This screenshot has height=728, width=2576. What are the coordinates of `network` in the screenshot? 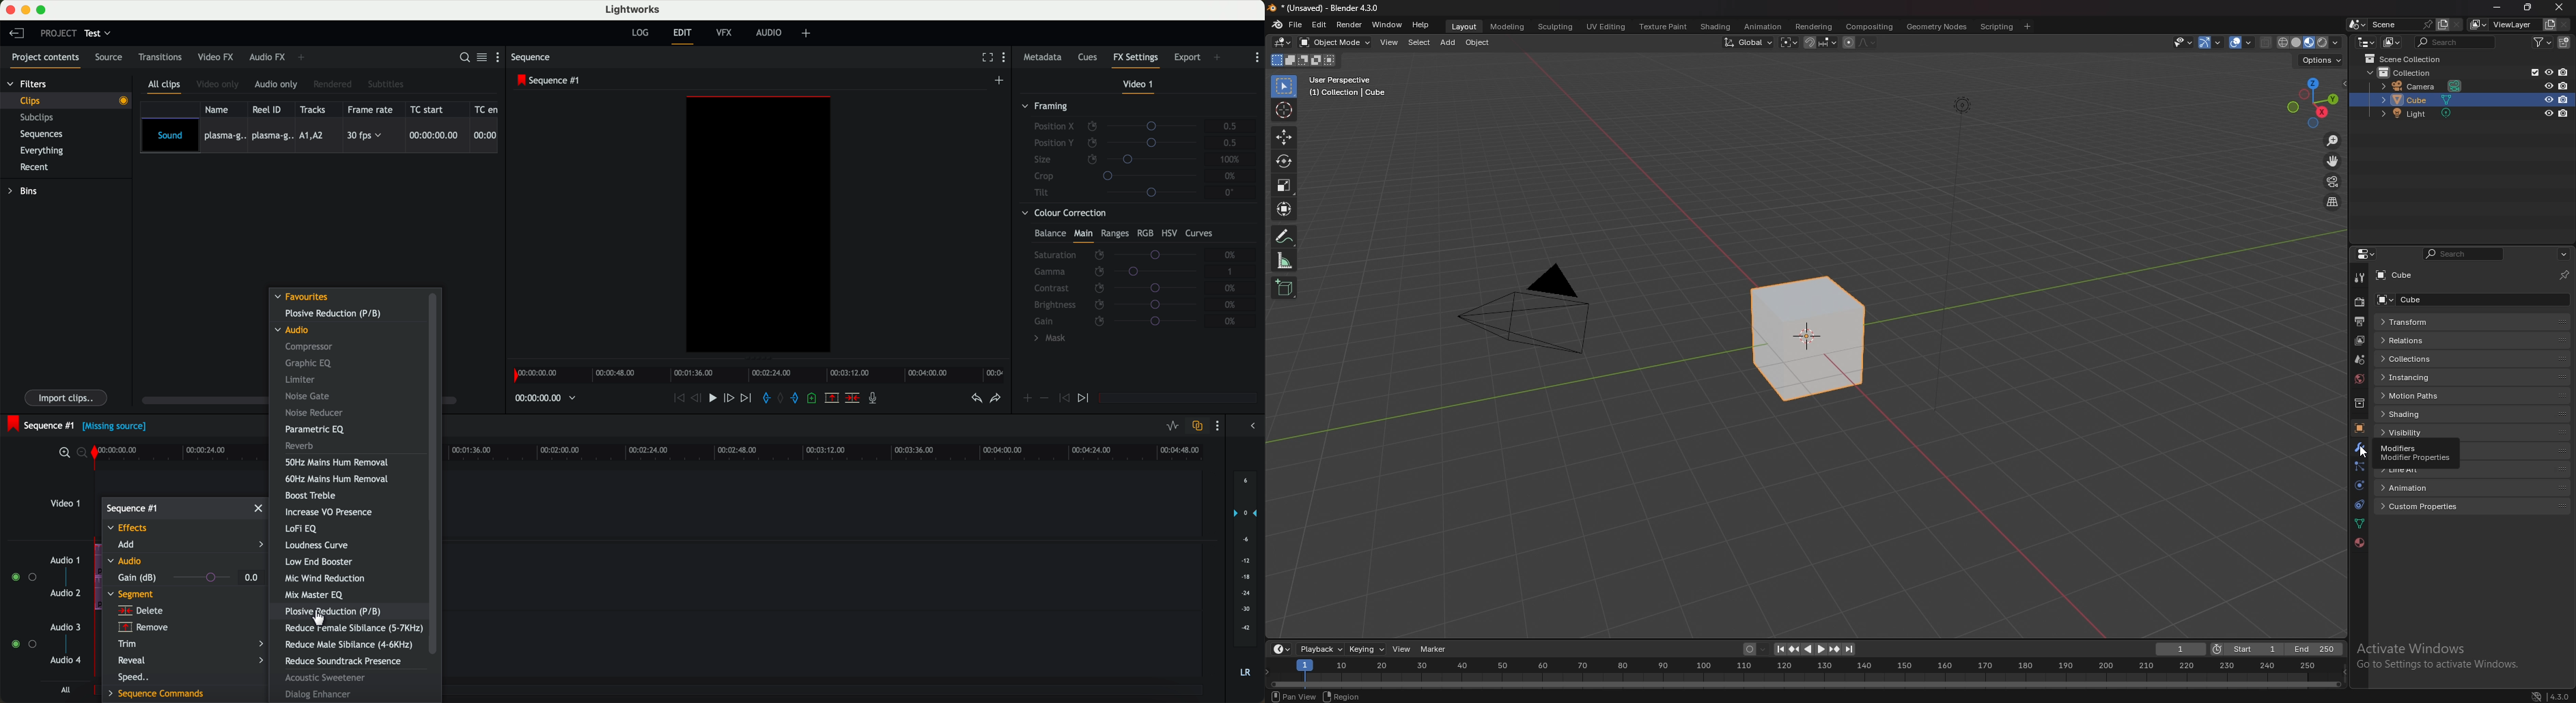 It's located at (2535, 695).